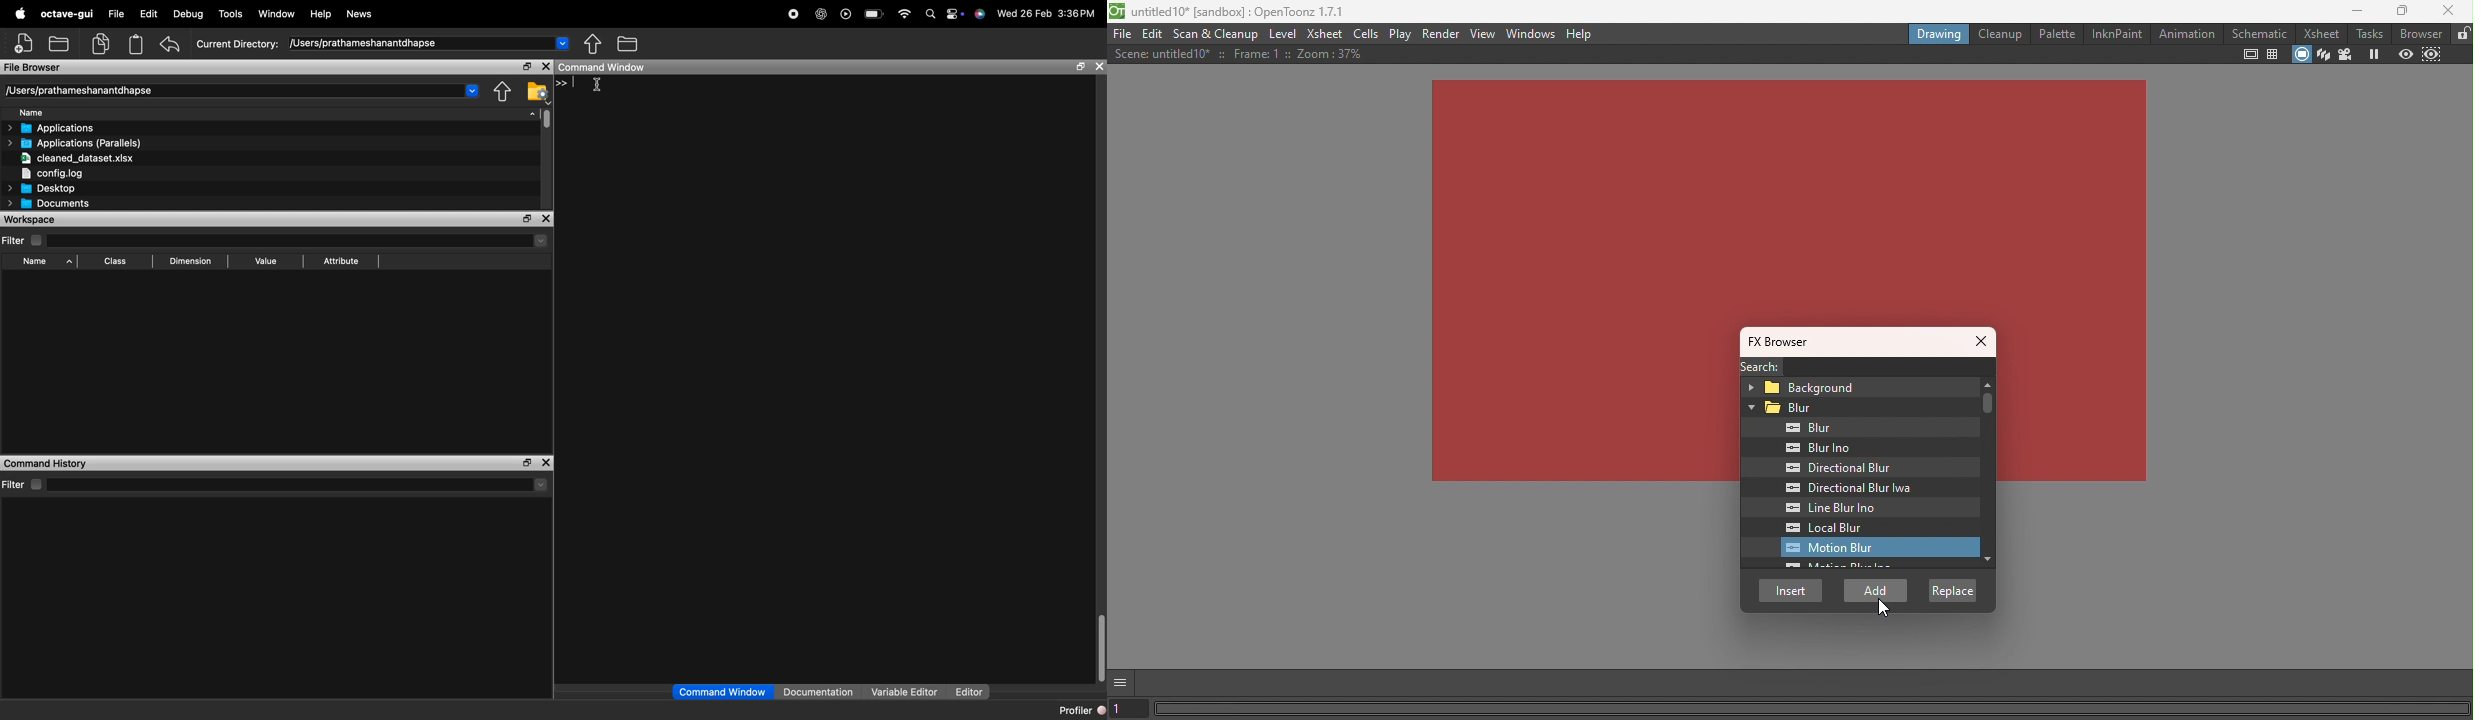  What do you see at coordinates (1813, 708) in the screenshot?
I see `Horizontal scroll bar` at bounding box center [1813, 708].